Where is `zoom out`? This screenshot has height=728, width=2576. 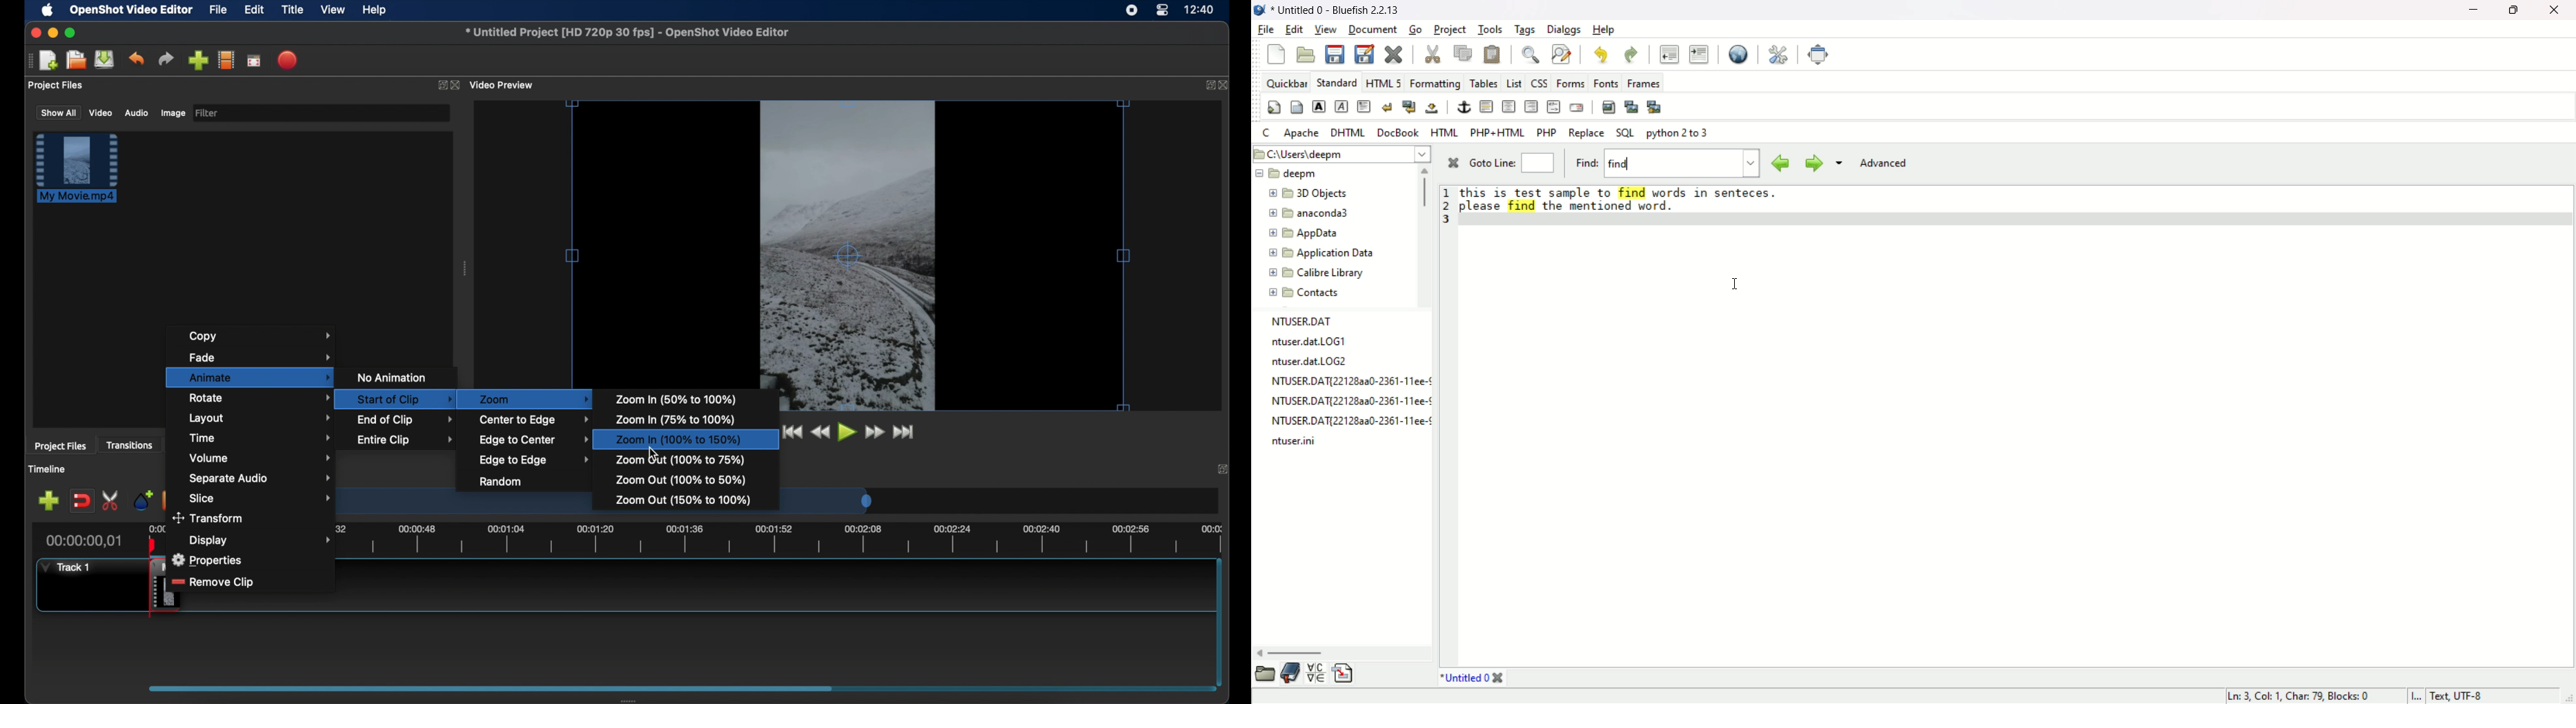
zoom out is located at coordinates (678, 460).